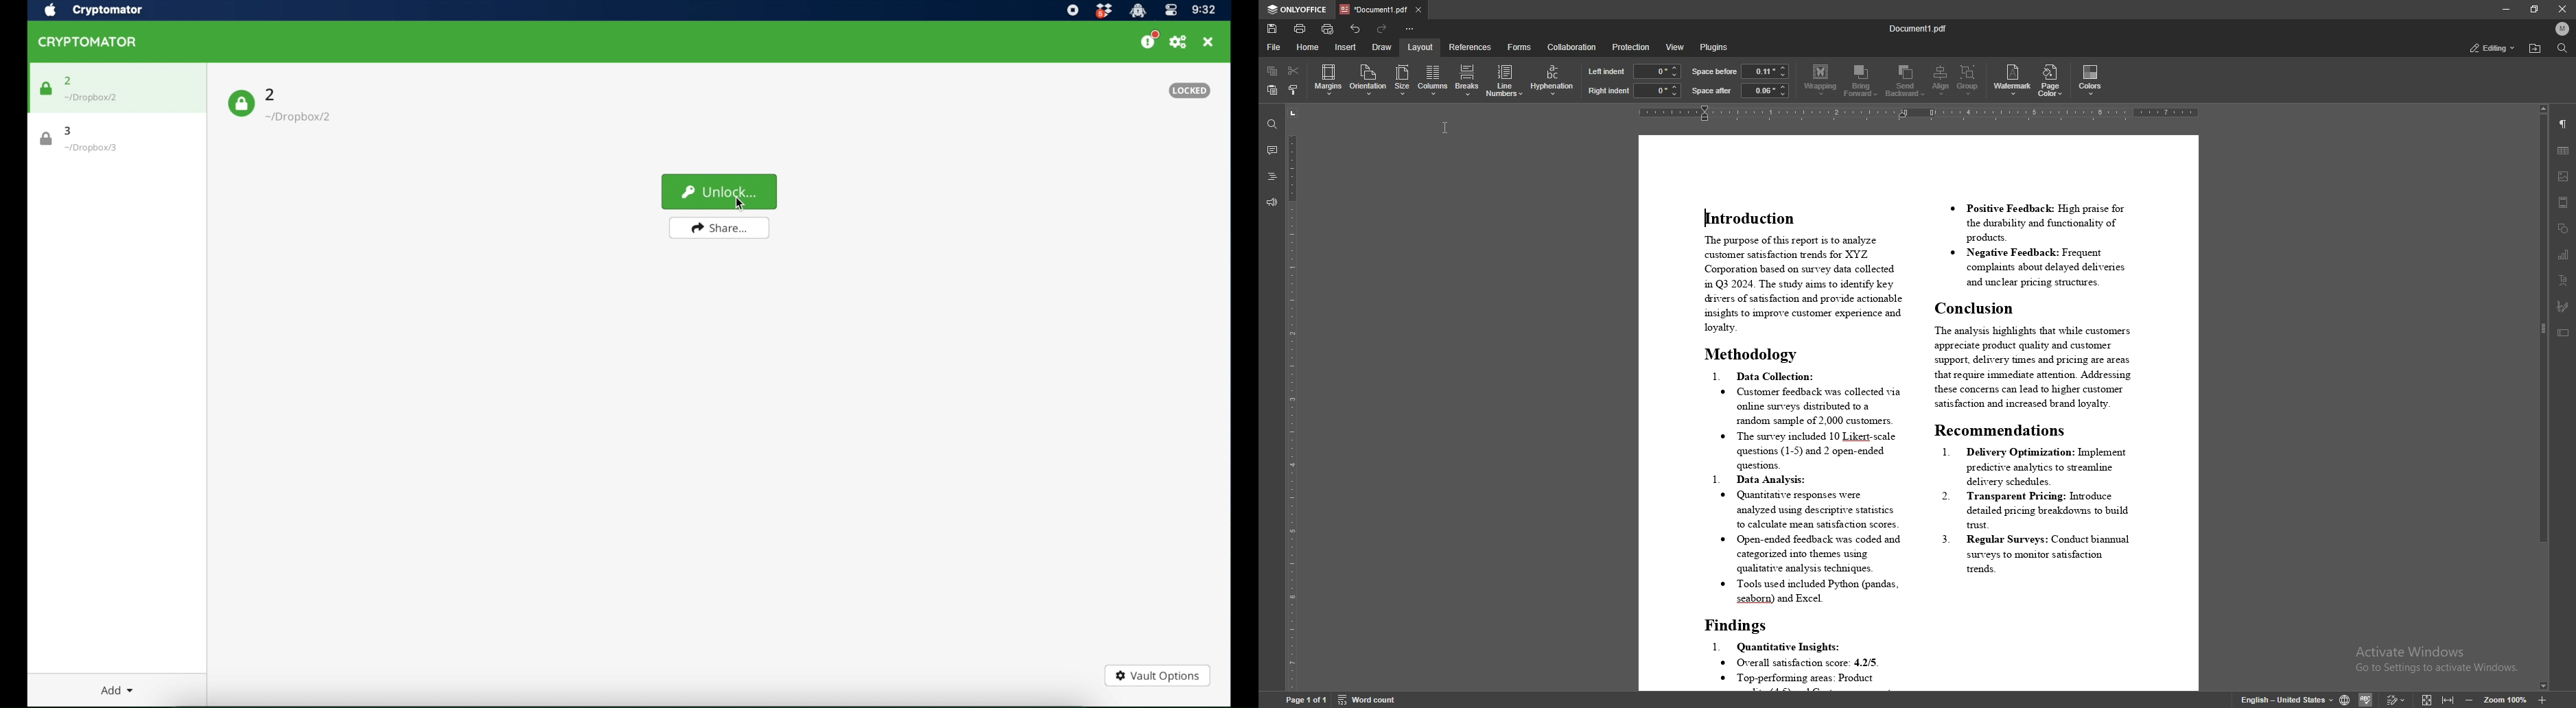  I want to click on file, so click(1276, 47).